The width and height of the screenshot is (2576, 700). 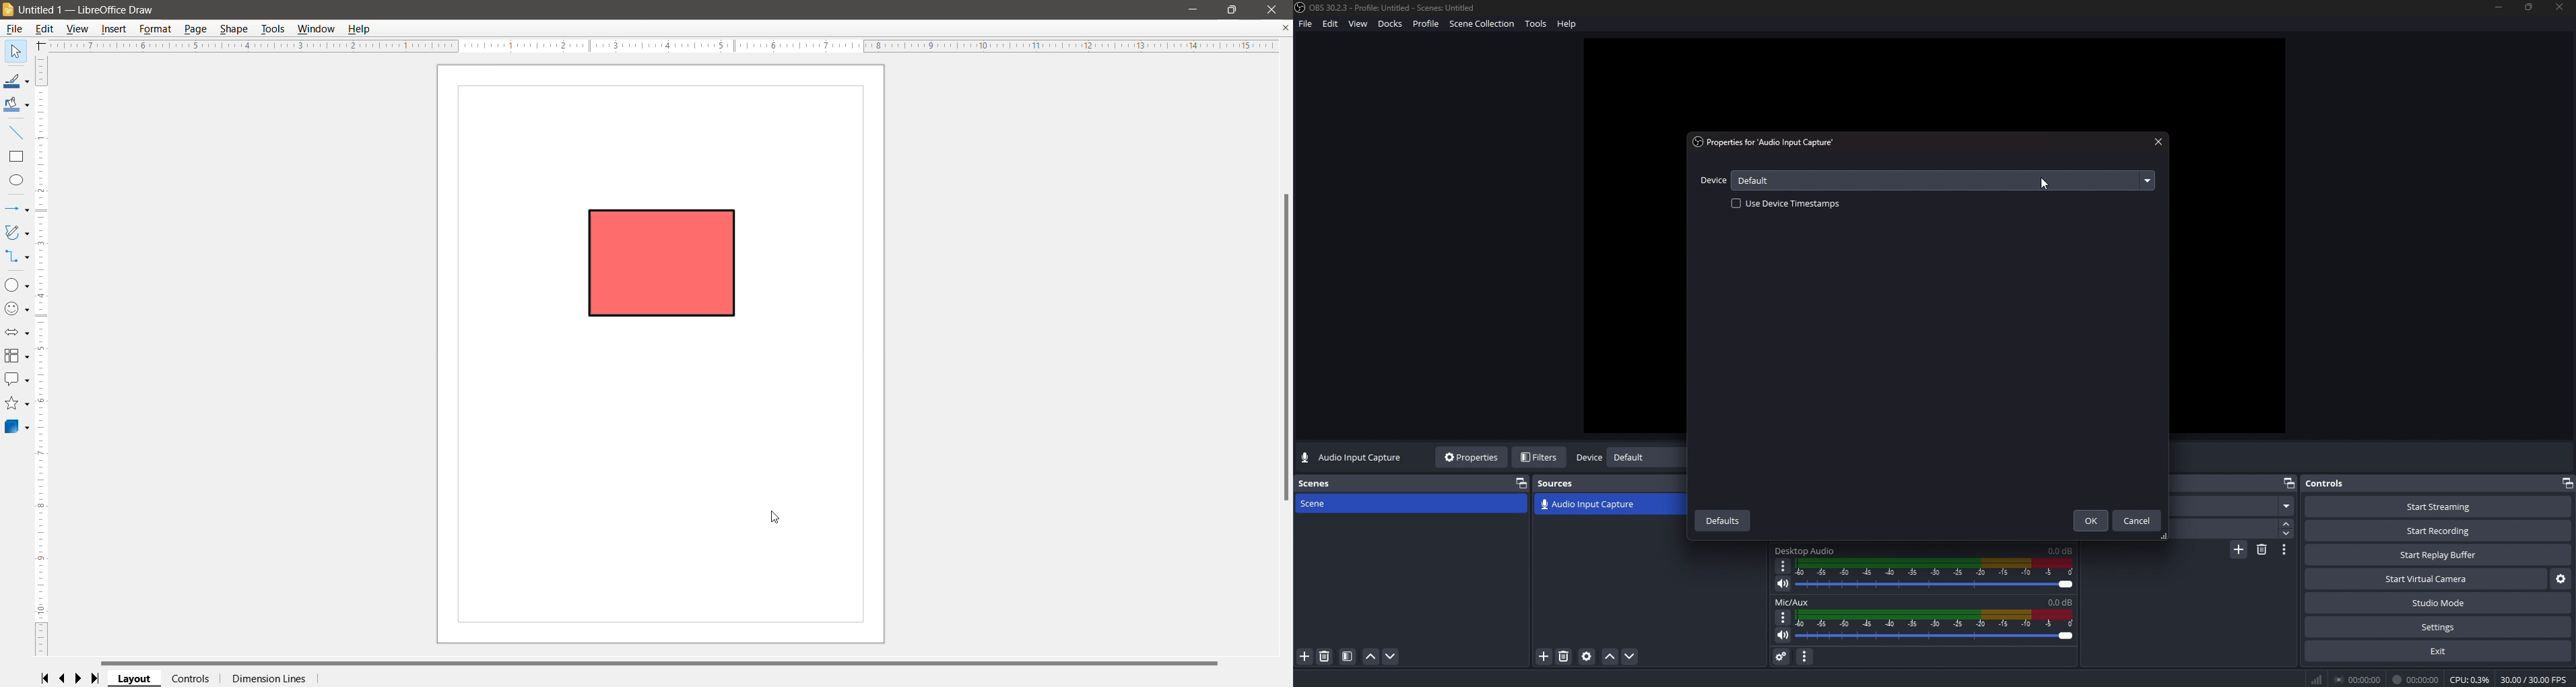 What do you see at coordinates (1304, 27) in the screenshot?
I see `file` at bounding box center [1304, 27].